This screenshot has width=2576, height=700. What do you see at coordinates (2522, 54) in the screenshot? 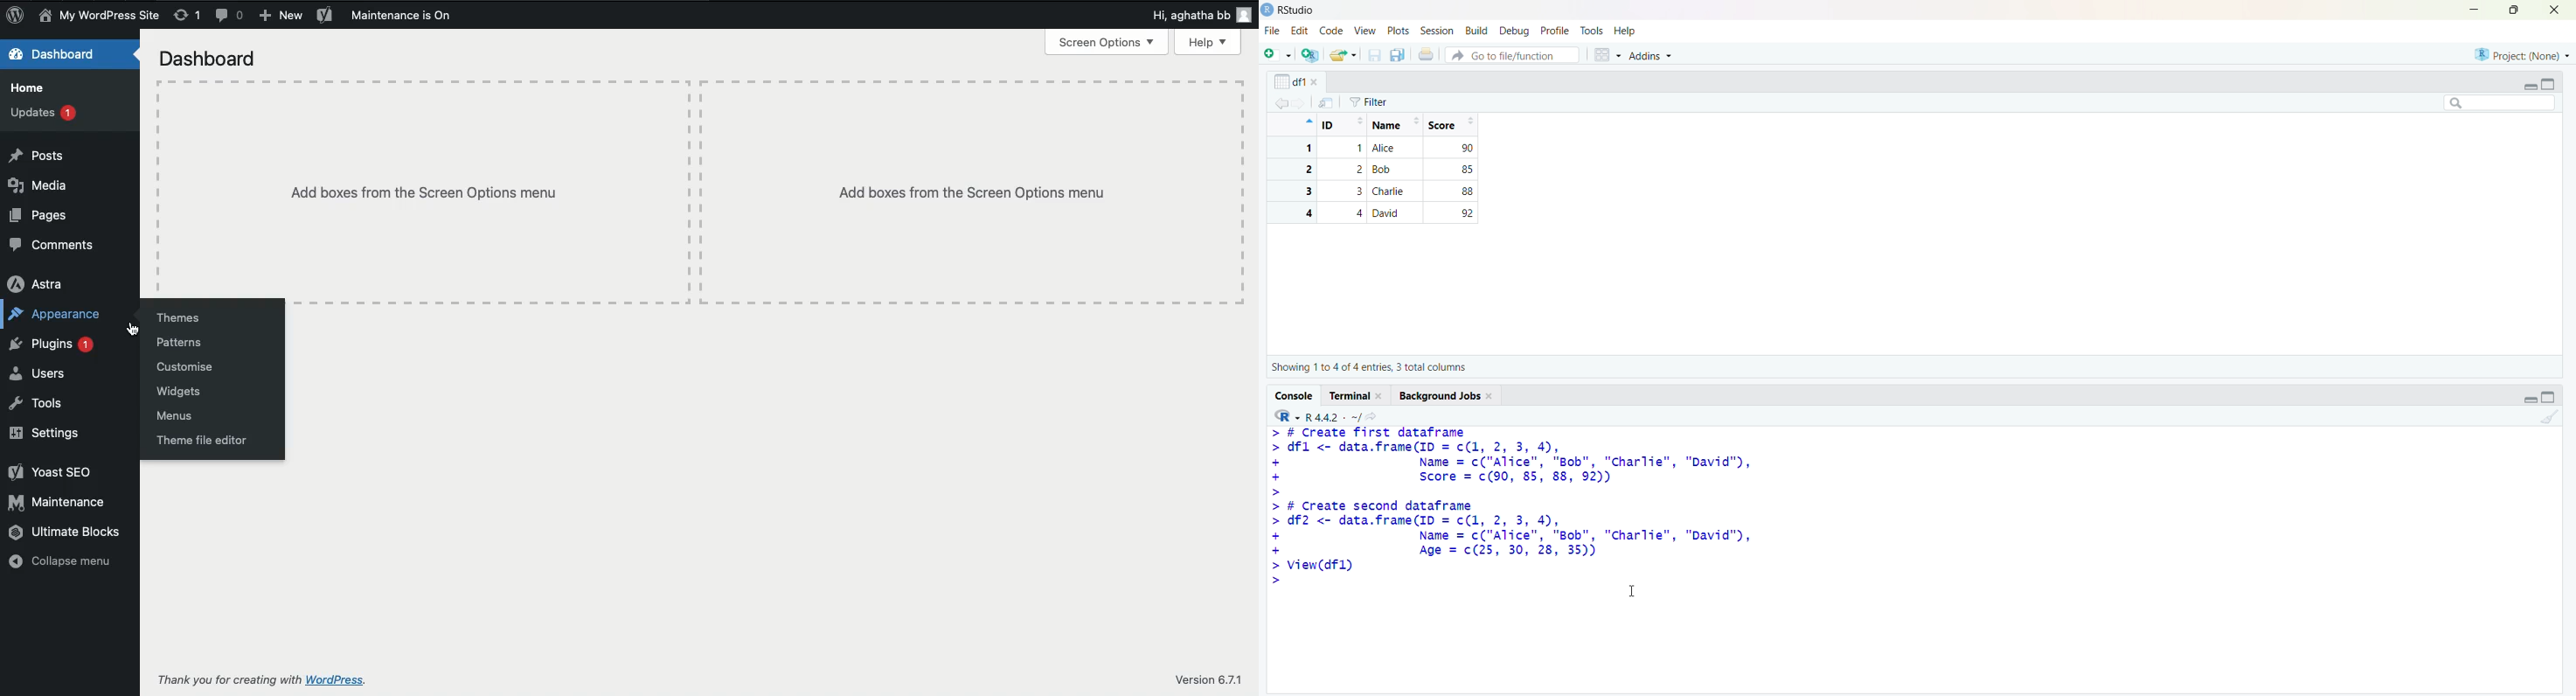
I see `project (none)` at bounding box center [2522, 54].